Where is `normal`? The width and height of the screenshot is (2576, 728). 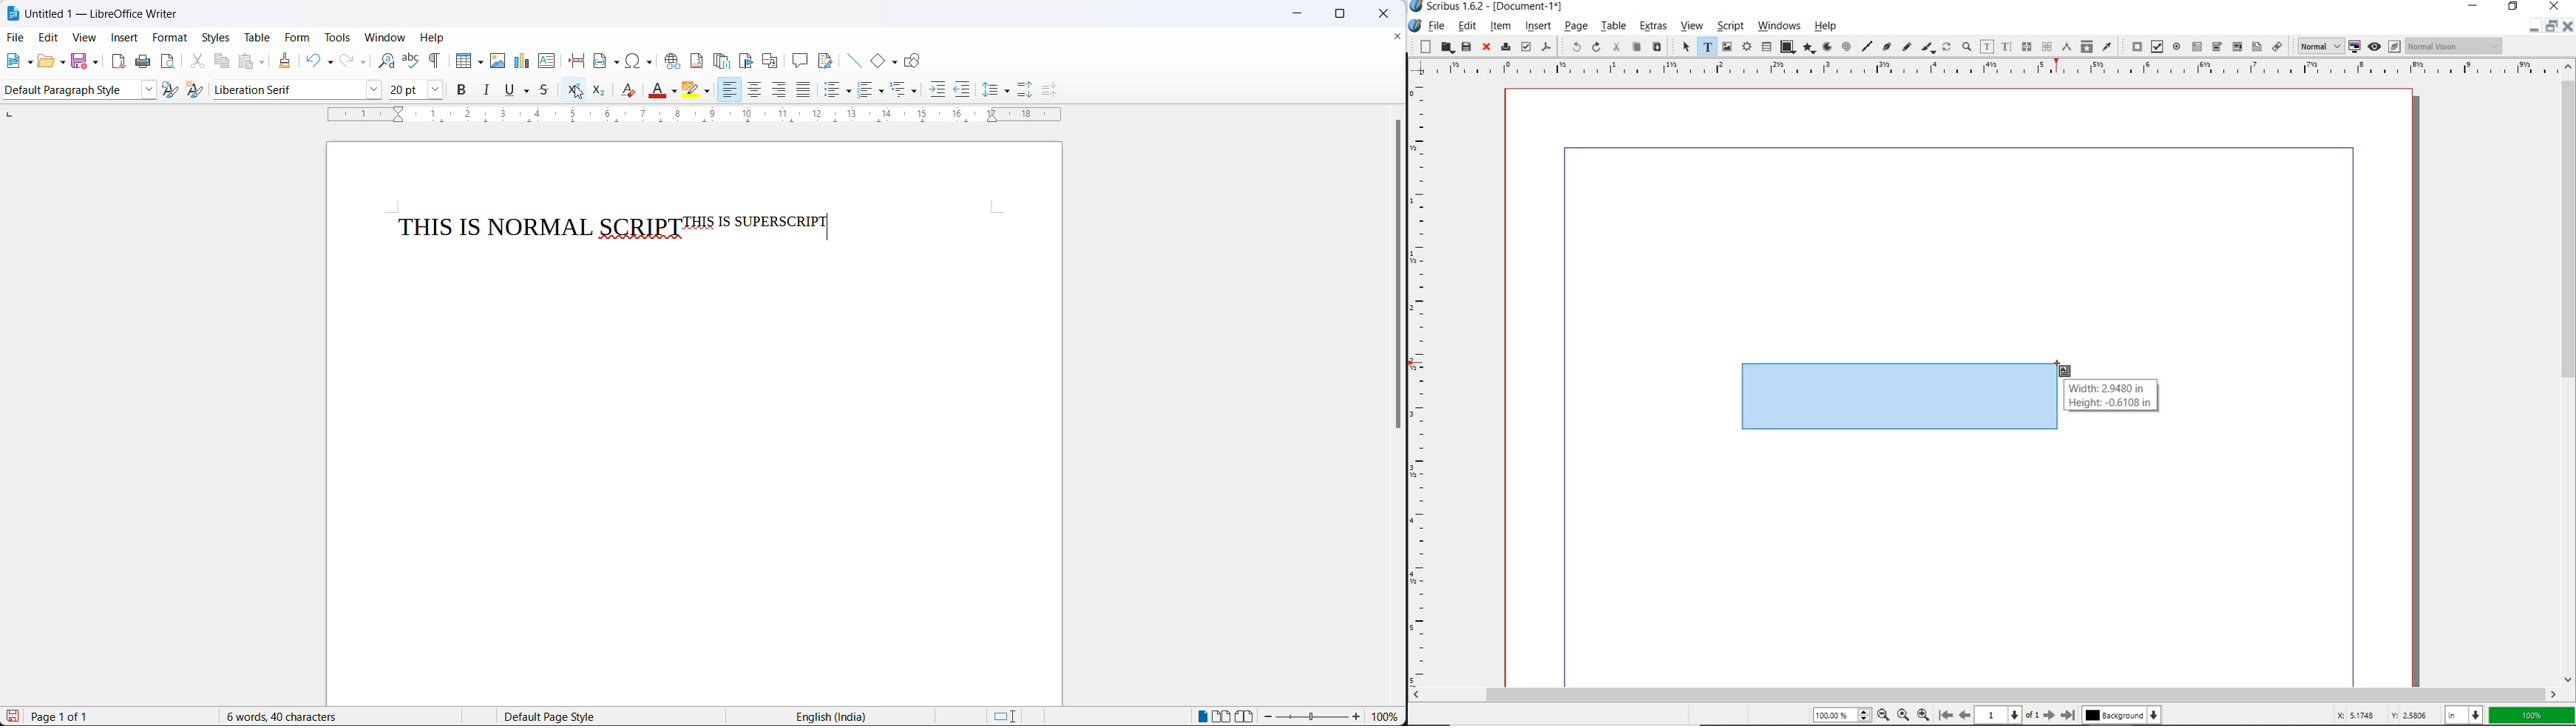
normal is located at coordinates (2318, 46).